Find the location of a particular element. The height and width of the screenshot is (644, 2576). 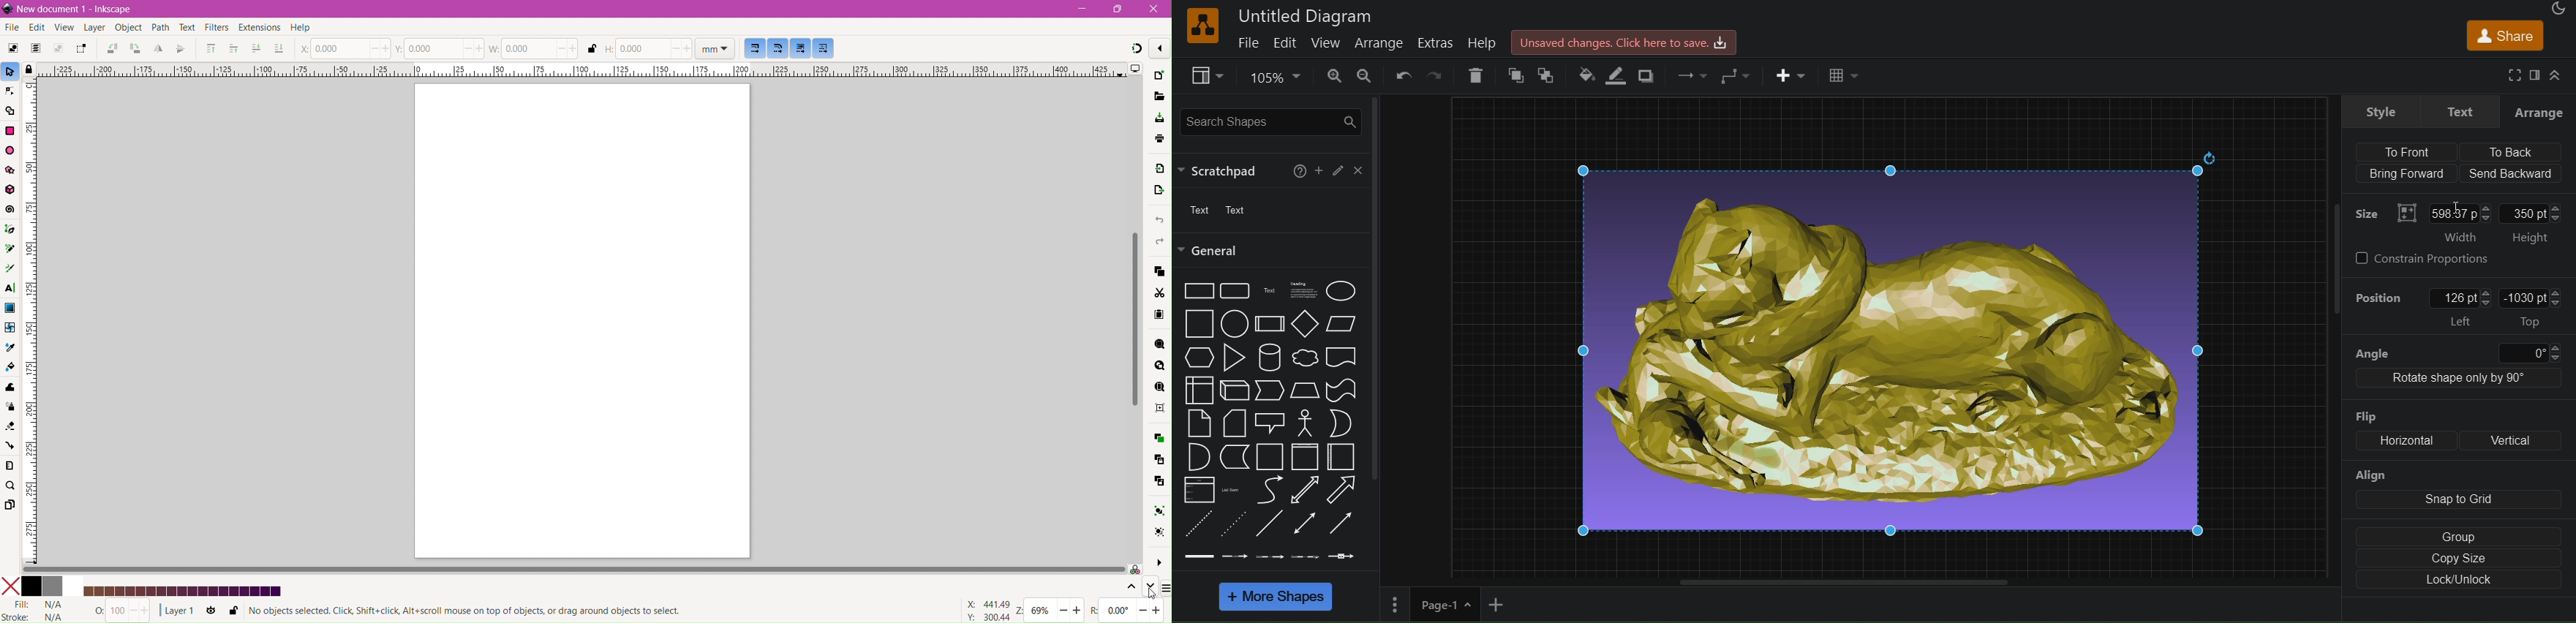

save is located at coordinates (1158, 139).